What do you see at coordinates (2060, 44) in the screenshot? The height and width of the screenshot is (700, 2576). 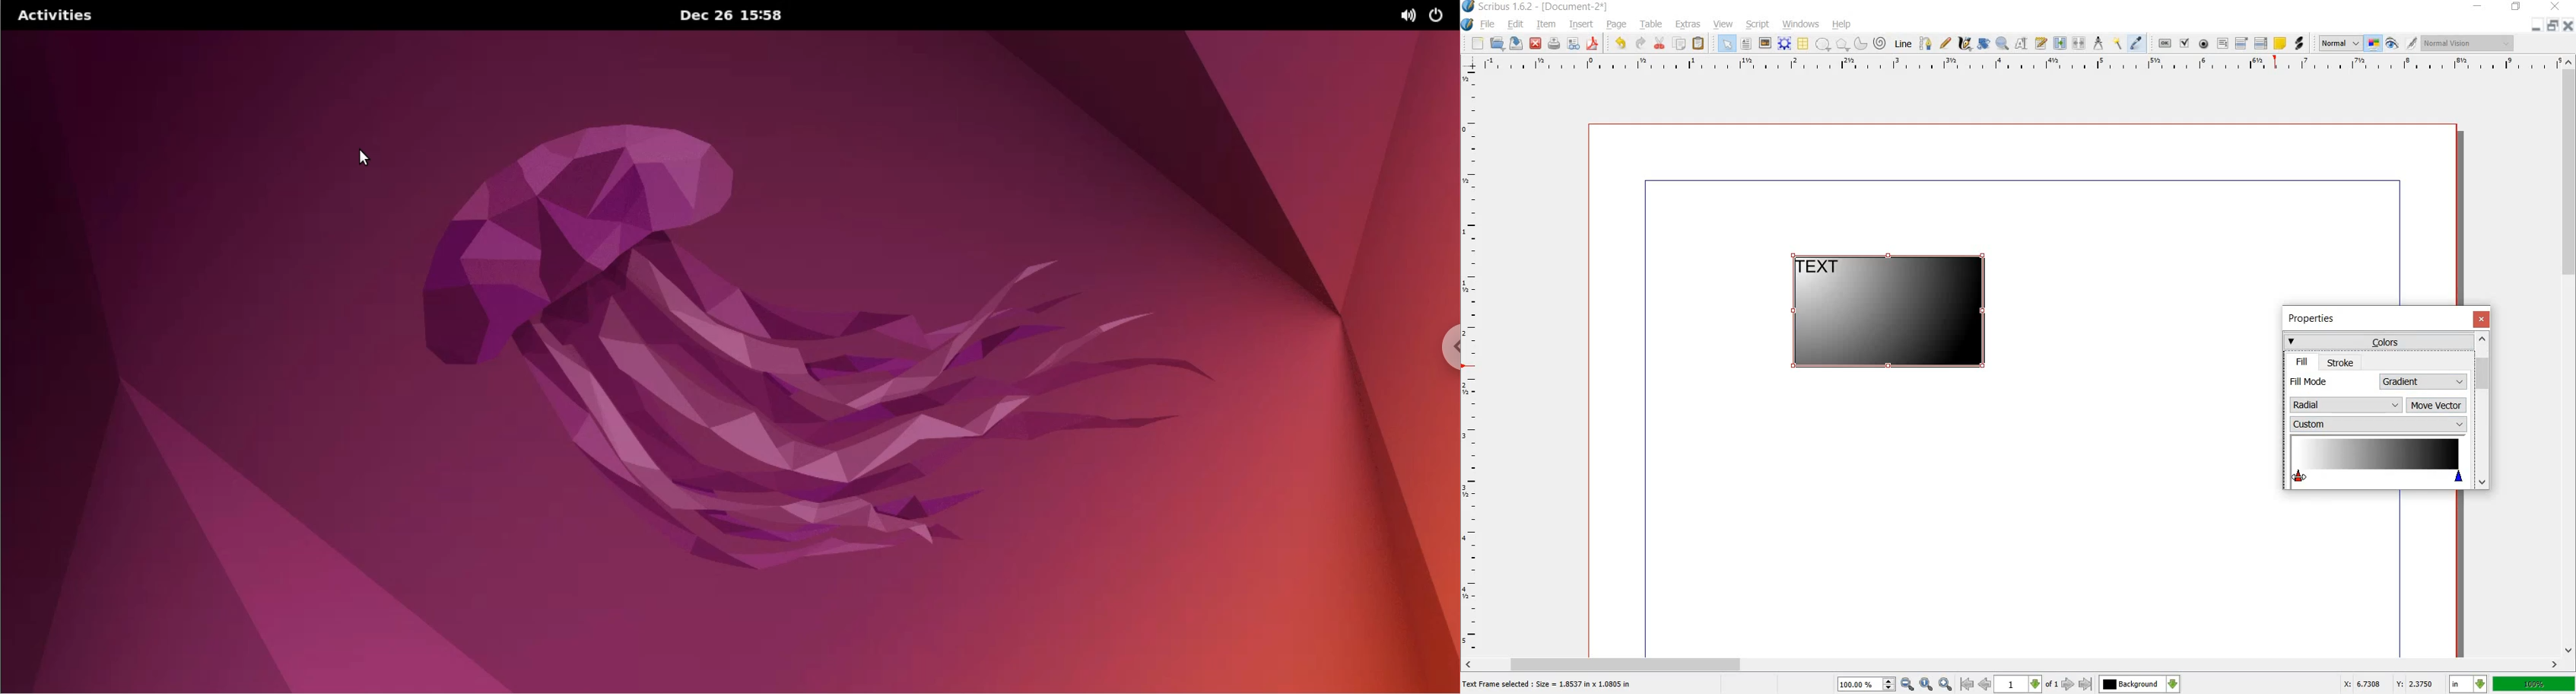 I see `link text frame` at bounding box center [2060, 44].